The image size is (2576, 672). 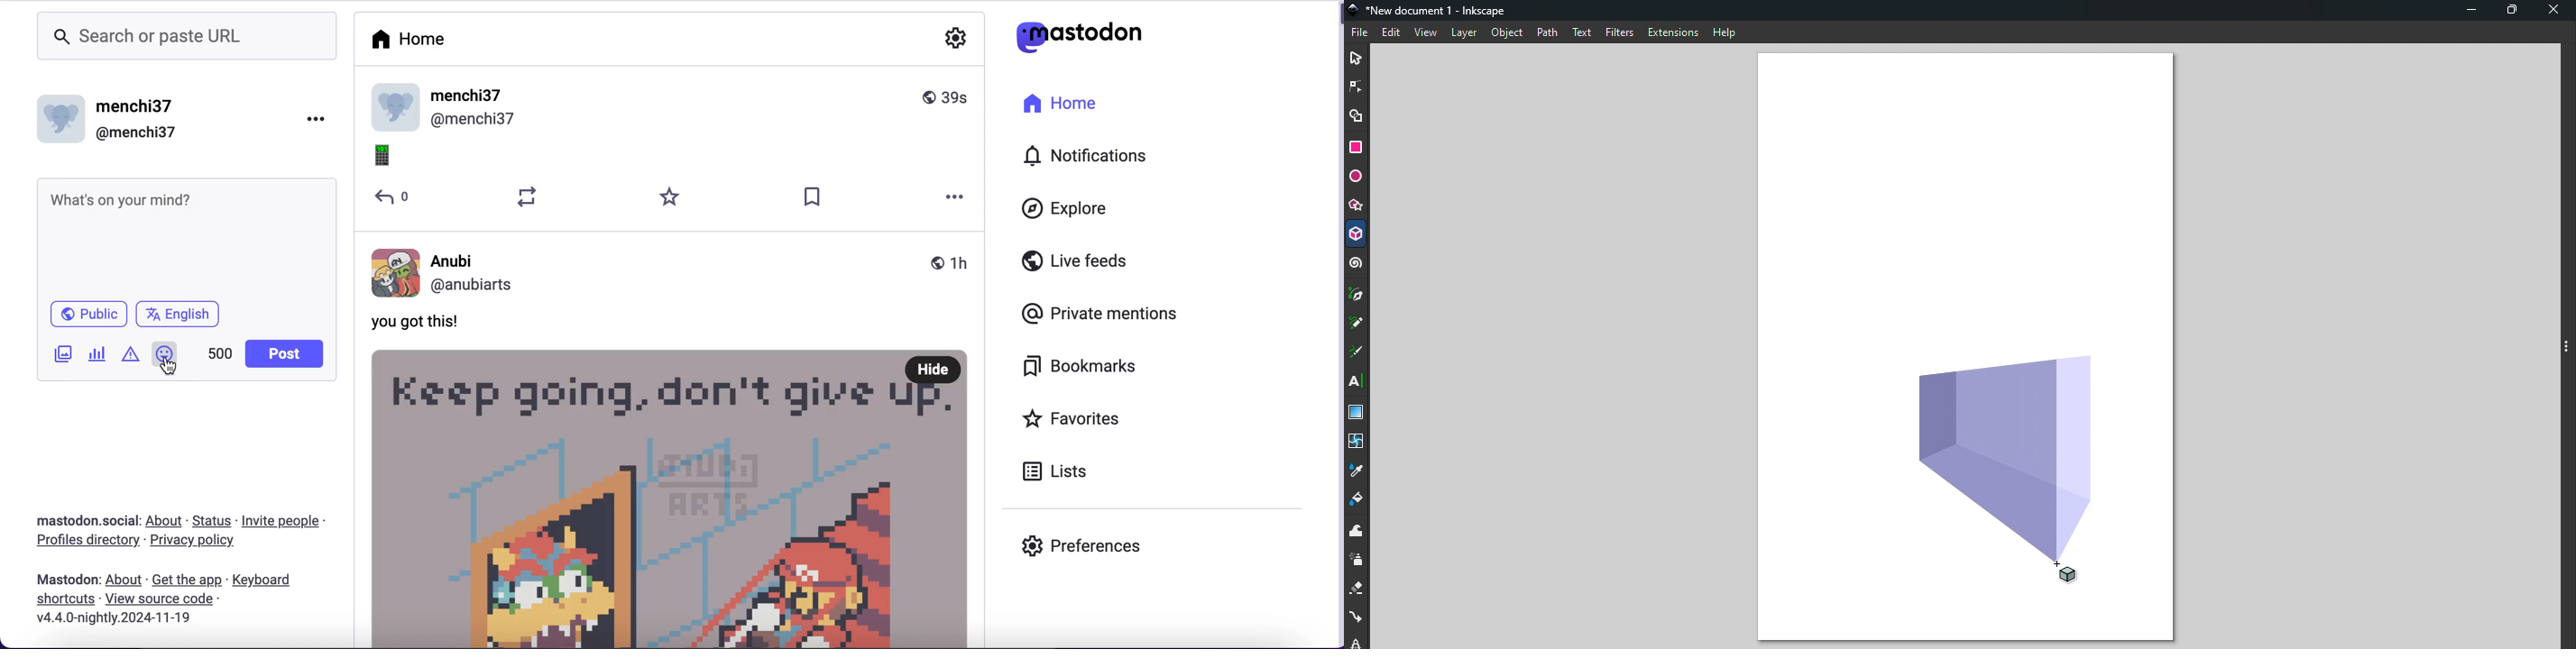 I want to click on reply, so click(x=394, y=198).